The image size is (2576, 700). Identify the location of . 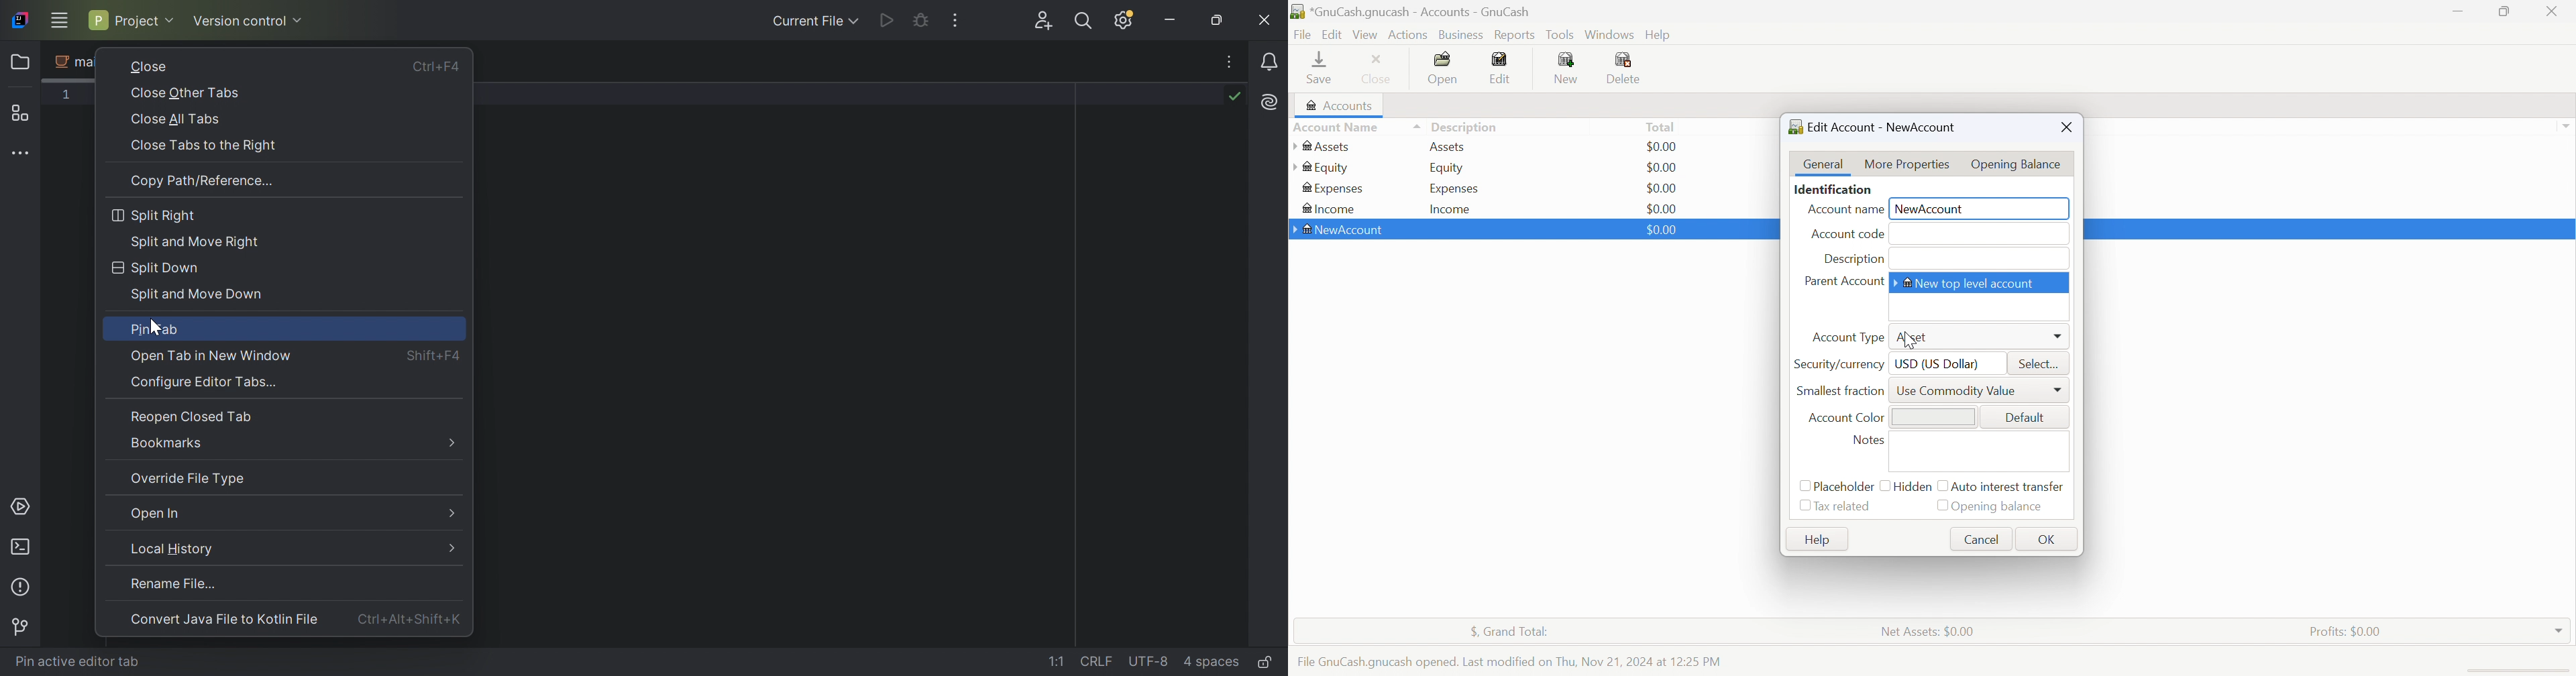
(19, 627).